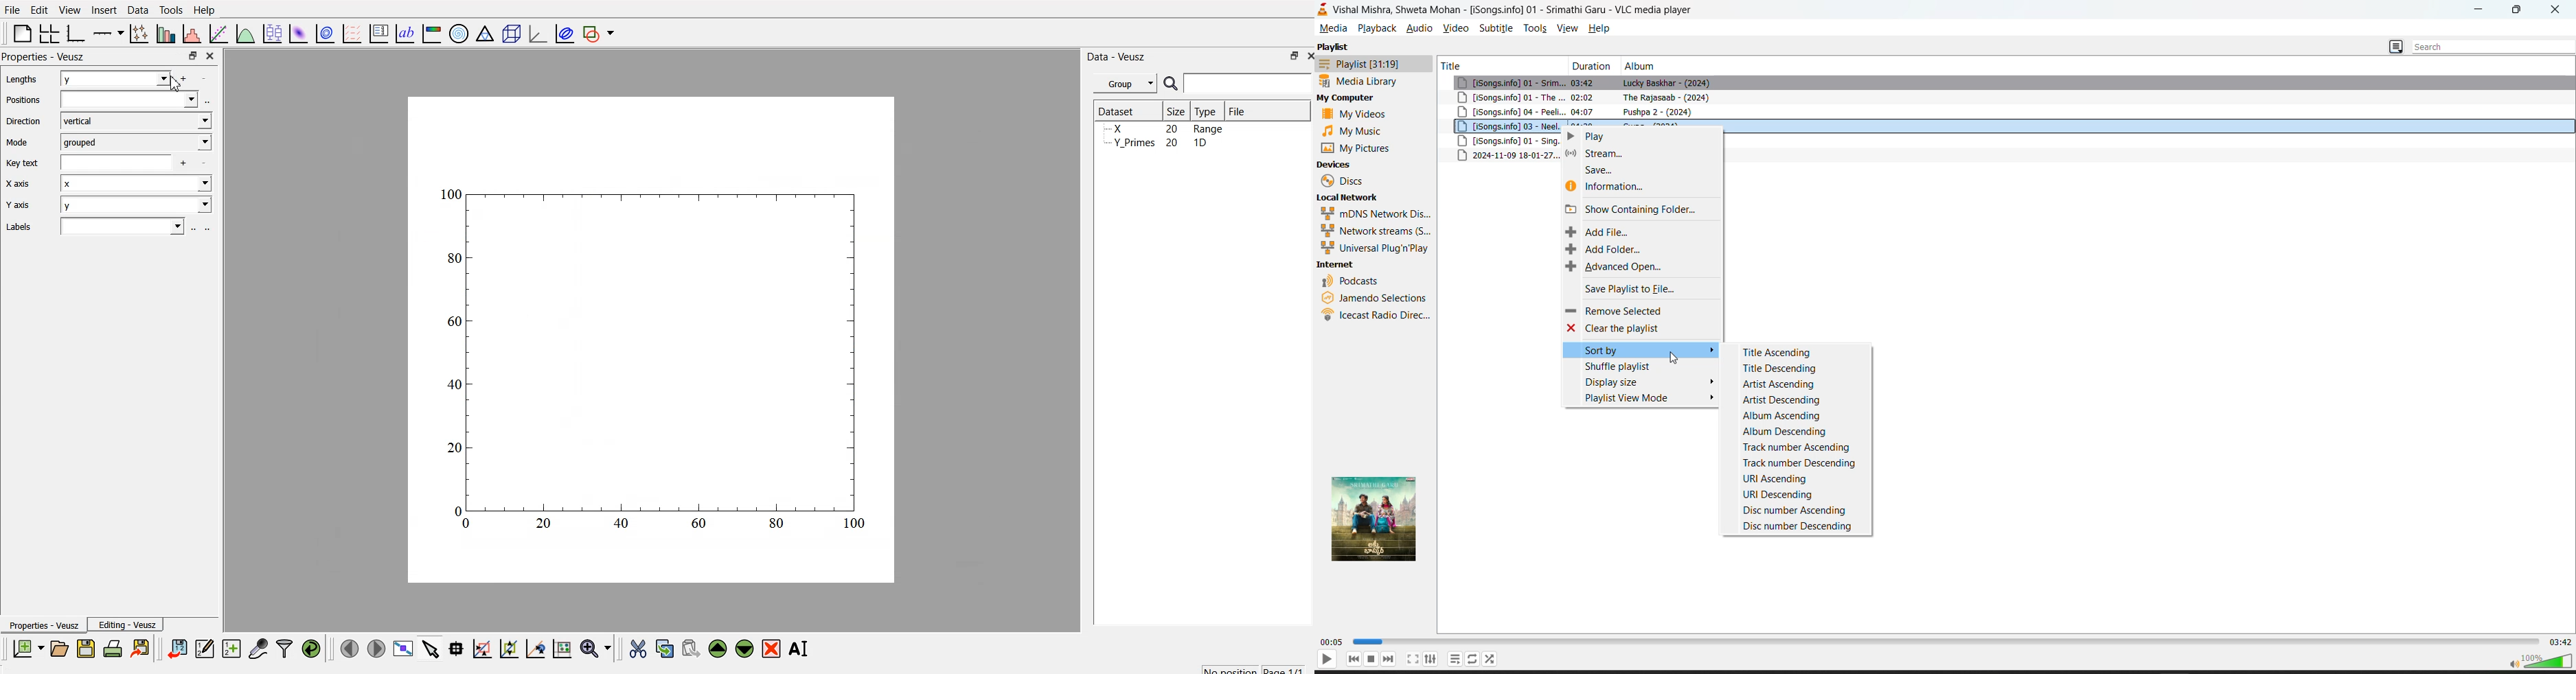  What do you see at coordinates (1943, 642) in the screenshot?
I see `track slider` at bounding box center [1943, 642].